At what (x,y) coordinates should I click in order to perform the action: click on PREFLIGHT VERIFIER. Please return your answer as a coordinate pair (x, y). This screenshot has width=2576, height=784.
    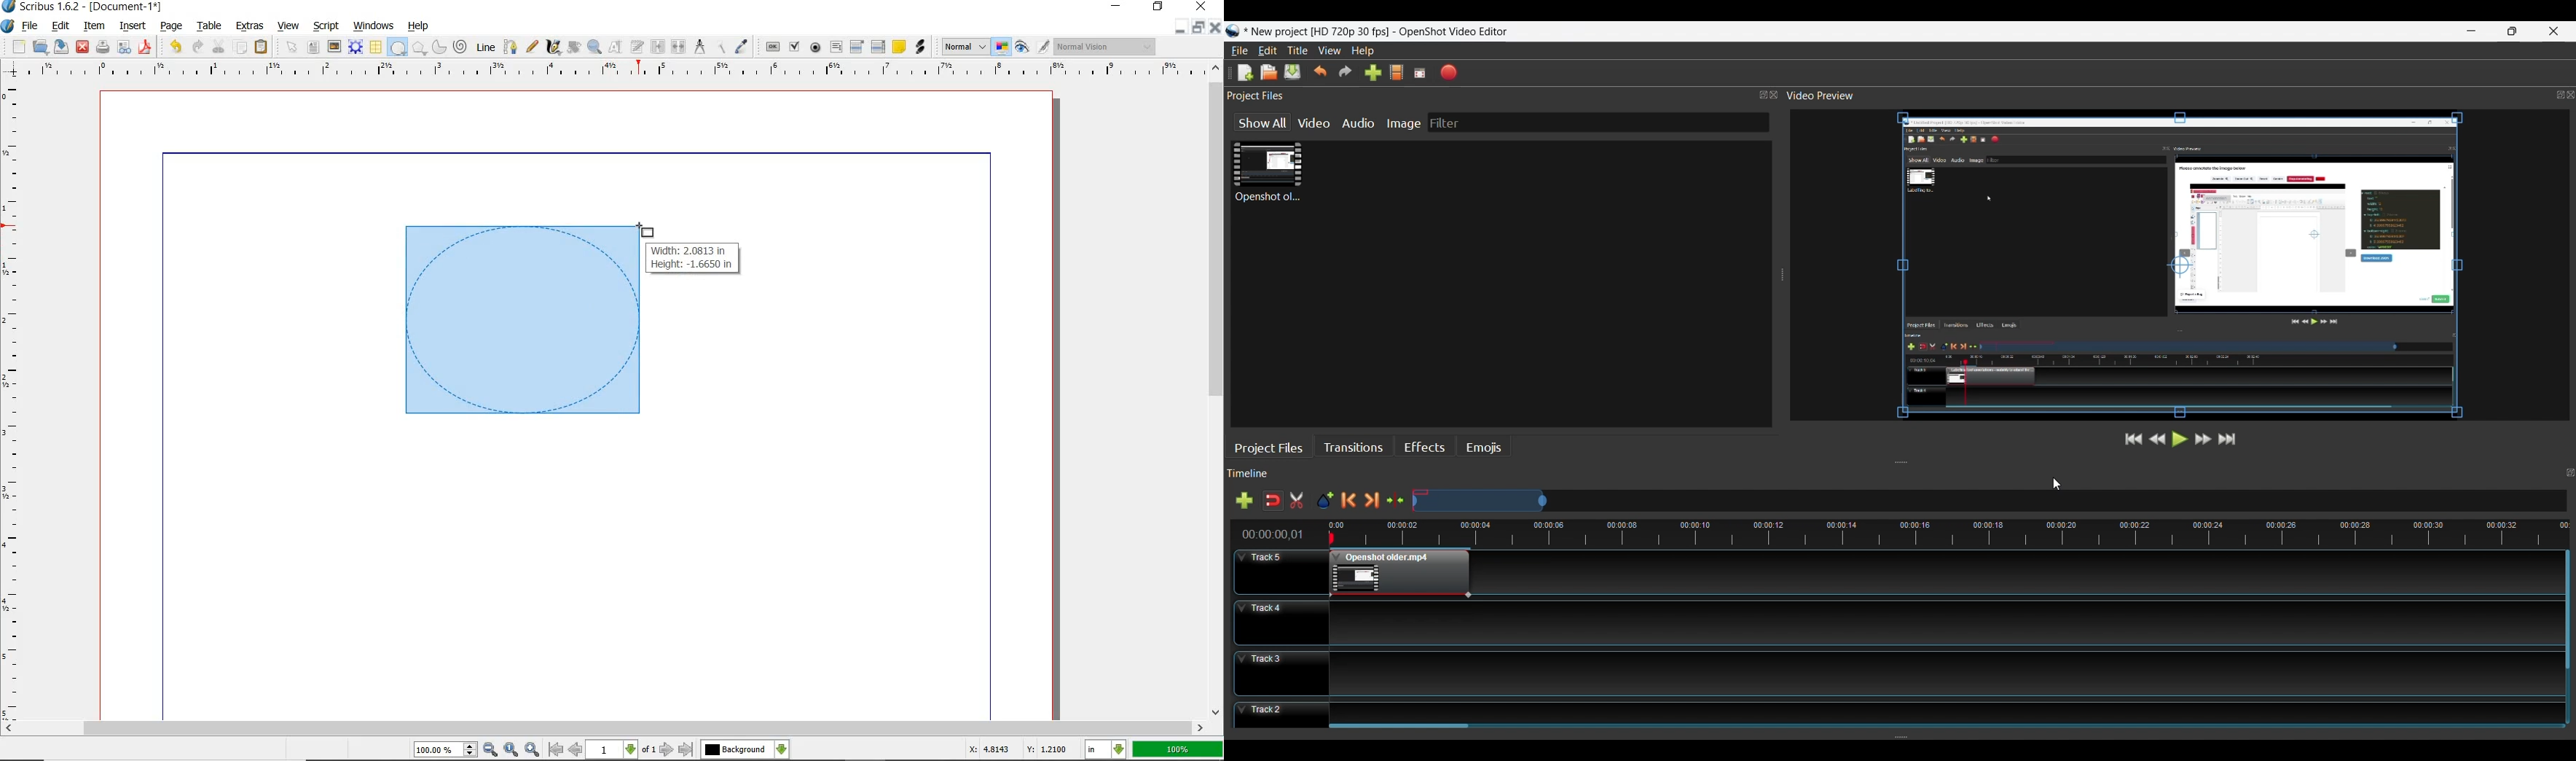
    Looking at the image, I should click on (123, 46).